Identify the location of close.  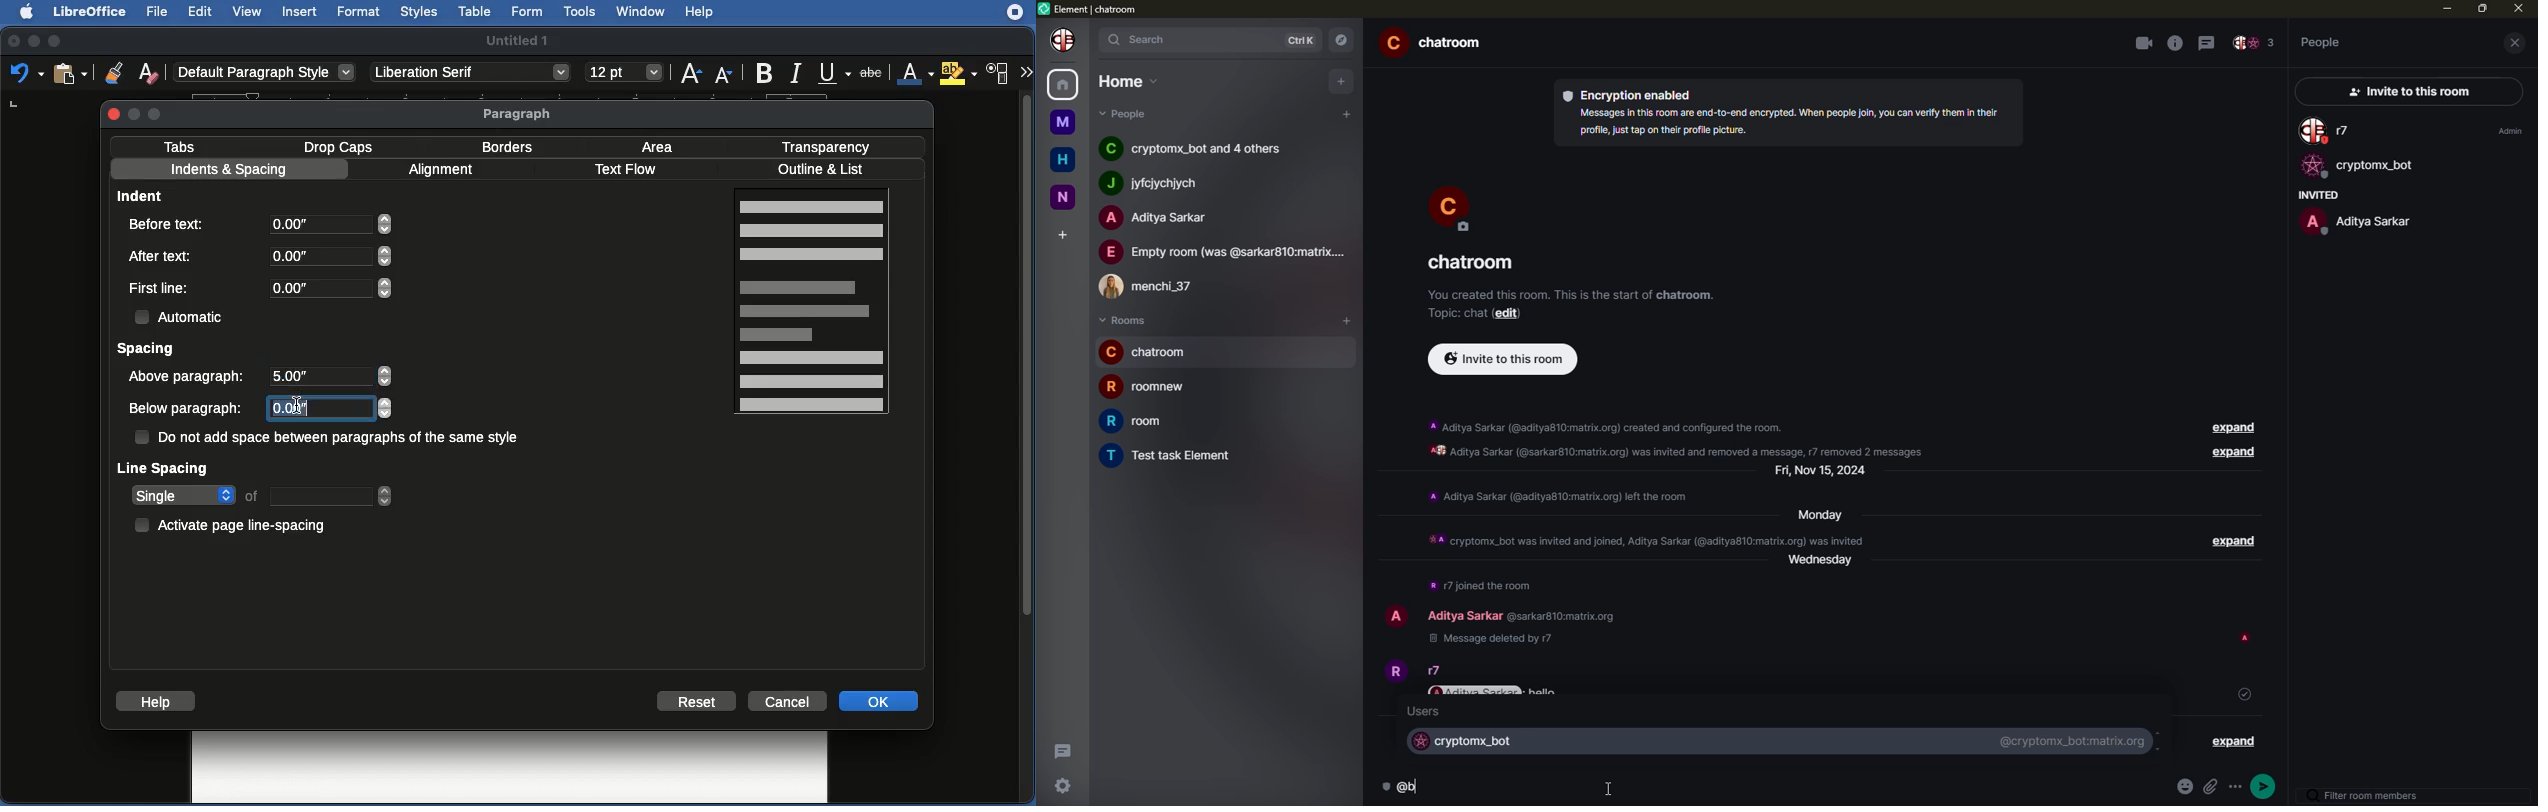
(2519, 9).